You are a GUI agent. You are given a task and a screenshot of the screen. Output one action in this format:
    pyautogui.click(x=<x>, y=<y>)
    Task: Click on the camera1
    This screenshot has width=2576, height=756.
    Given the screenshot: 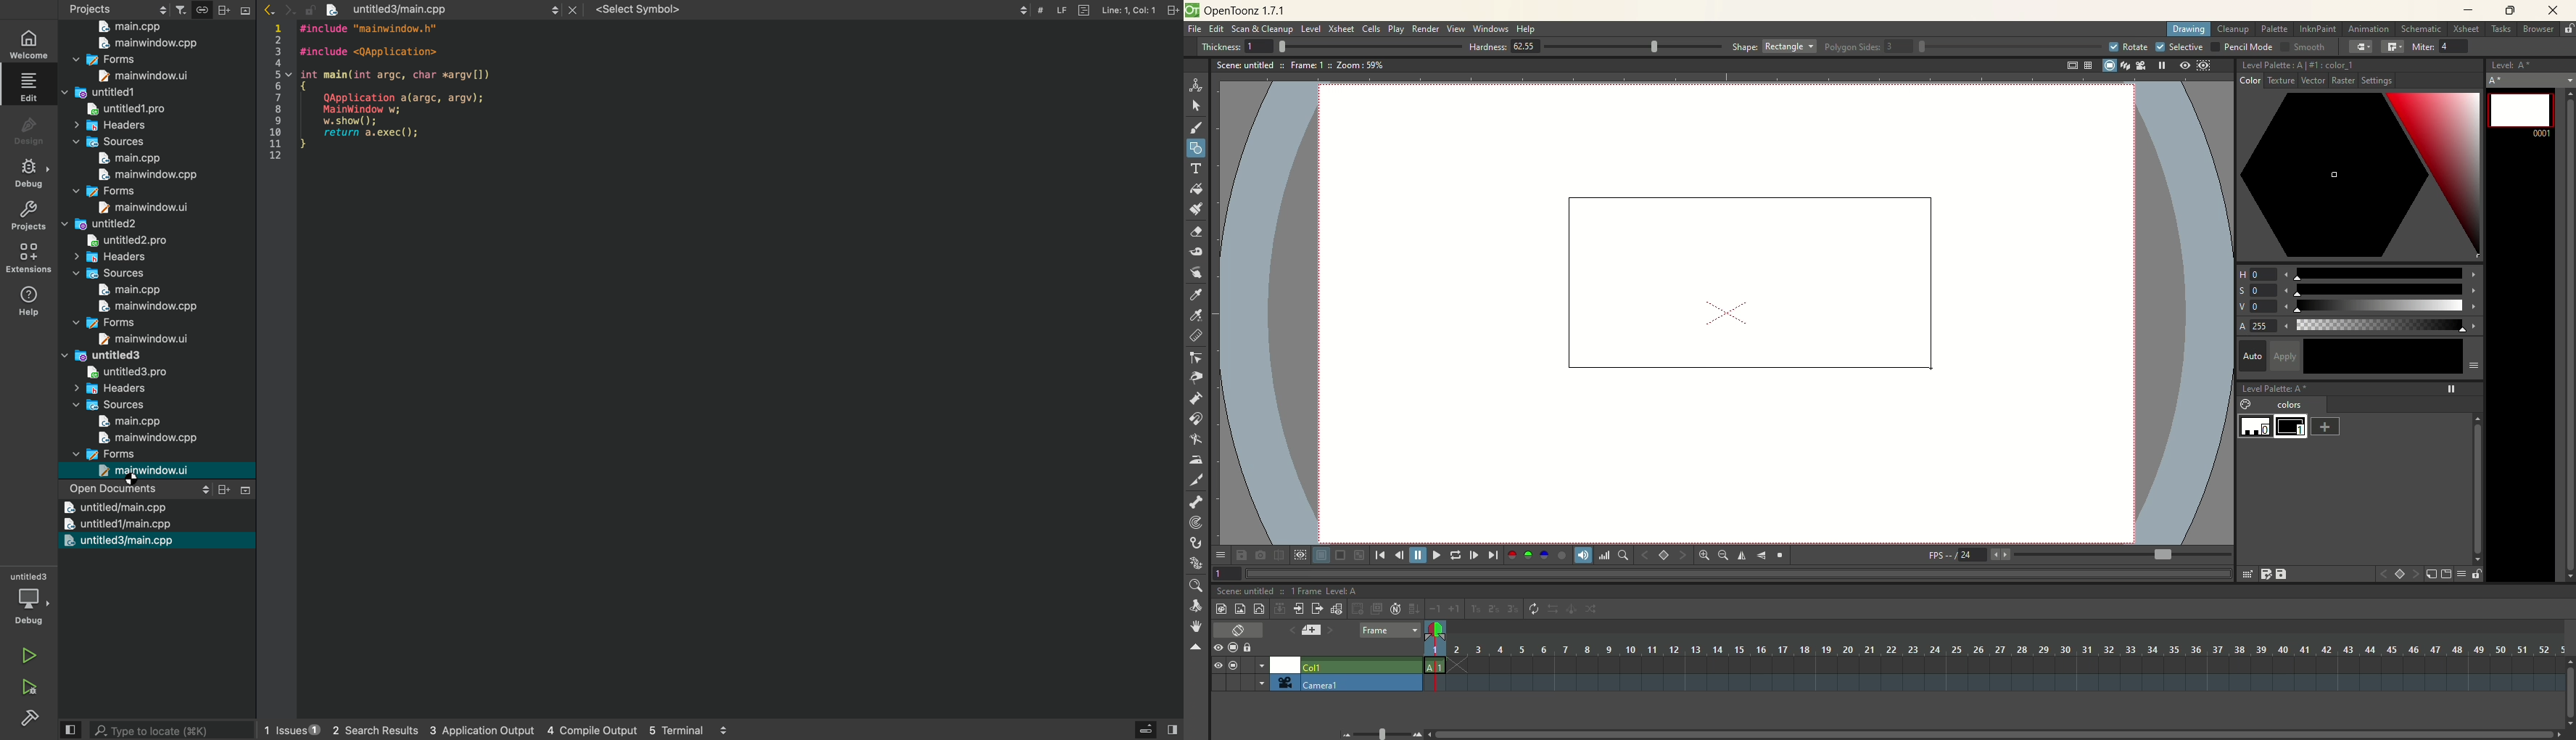 What is the action you would take?
    pyautogui.click(x=1361, y=683)
    